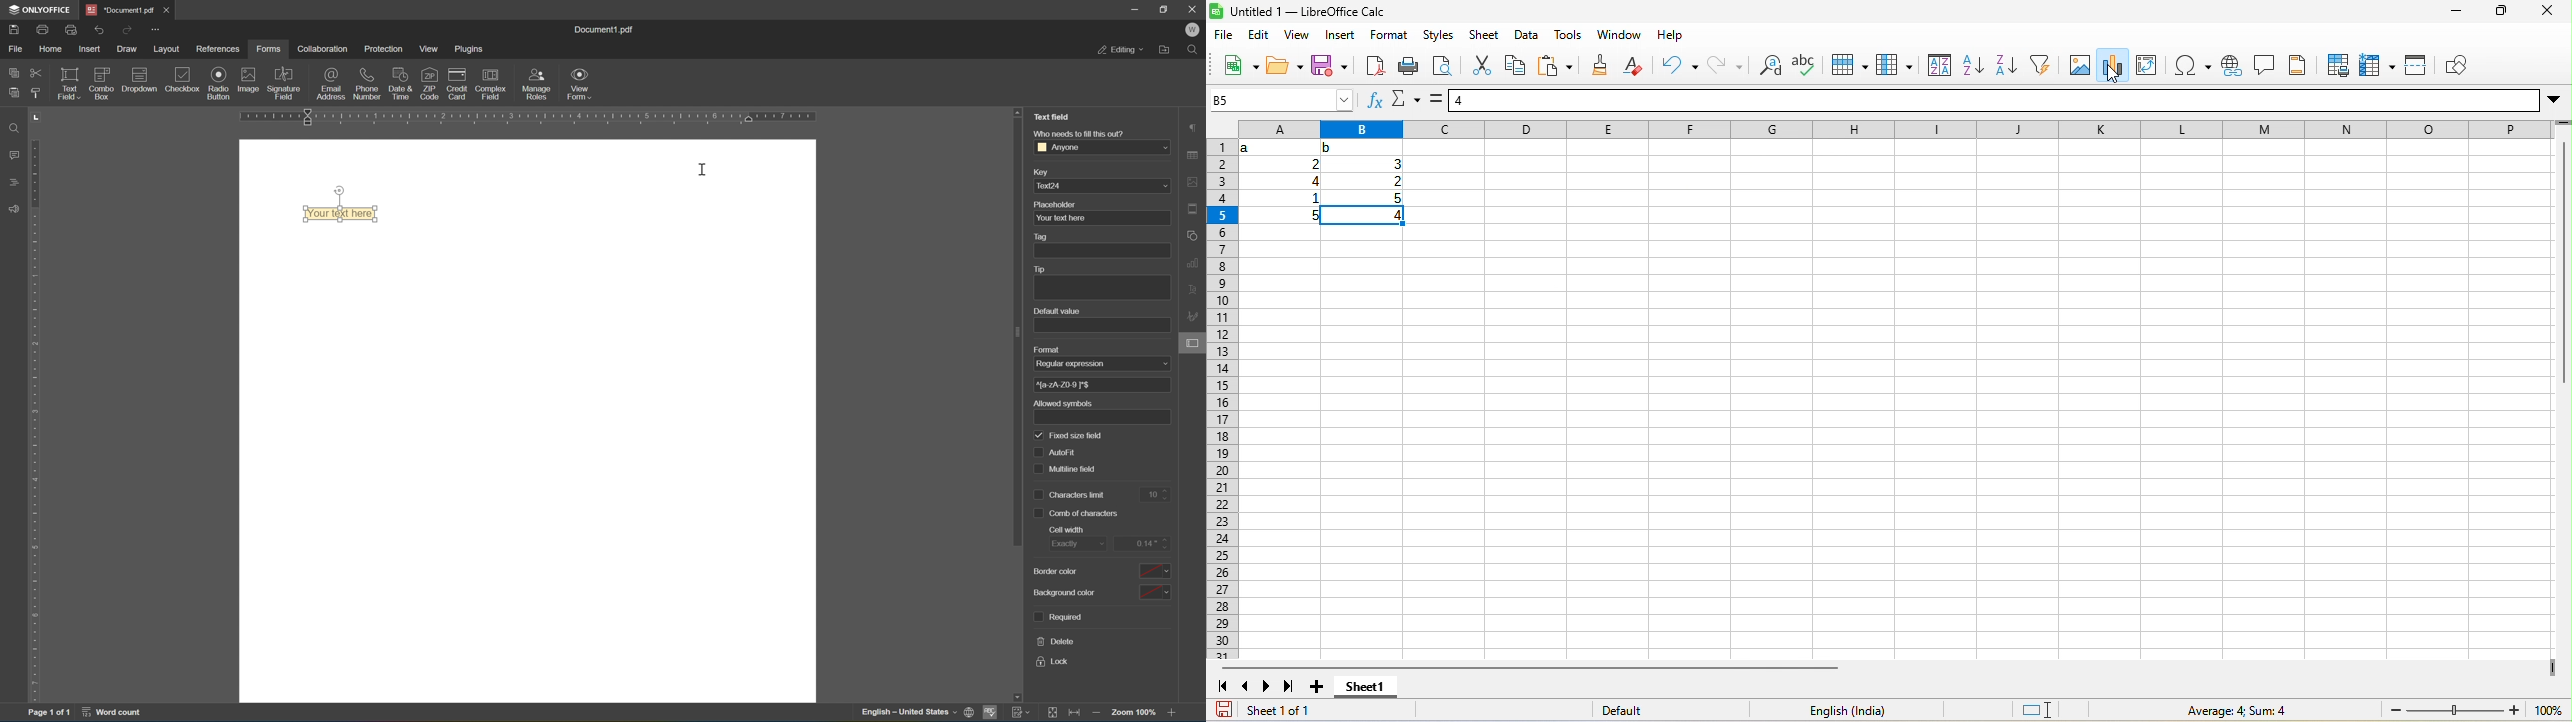  I want to click on find and replace, so click(1769, 64).